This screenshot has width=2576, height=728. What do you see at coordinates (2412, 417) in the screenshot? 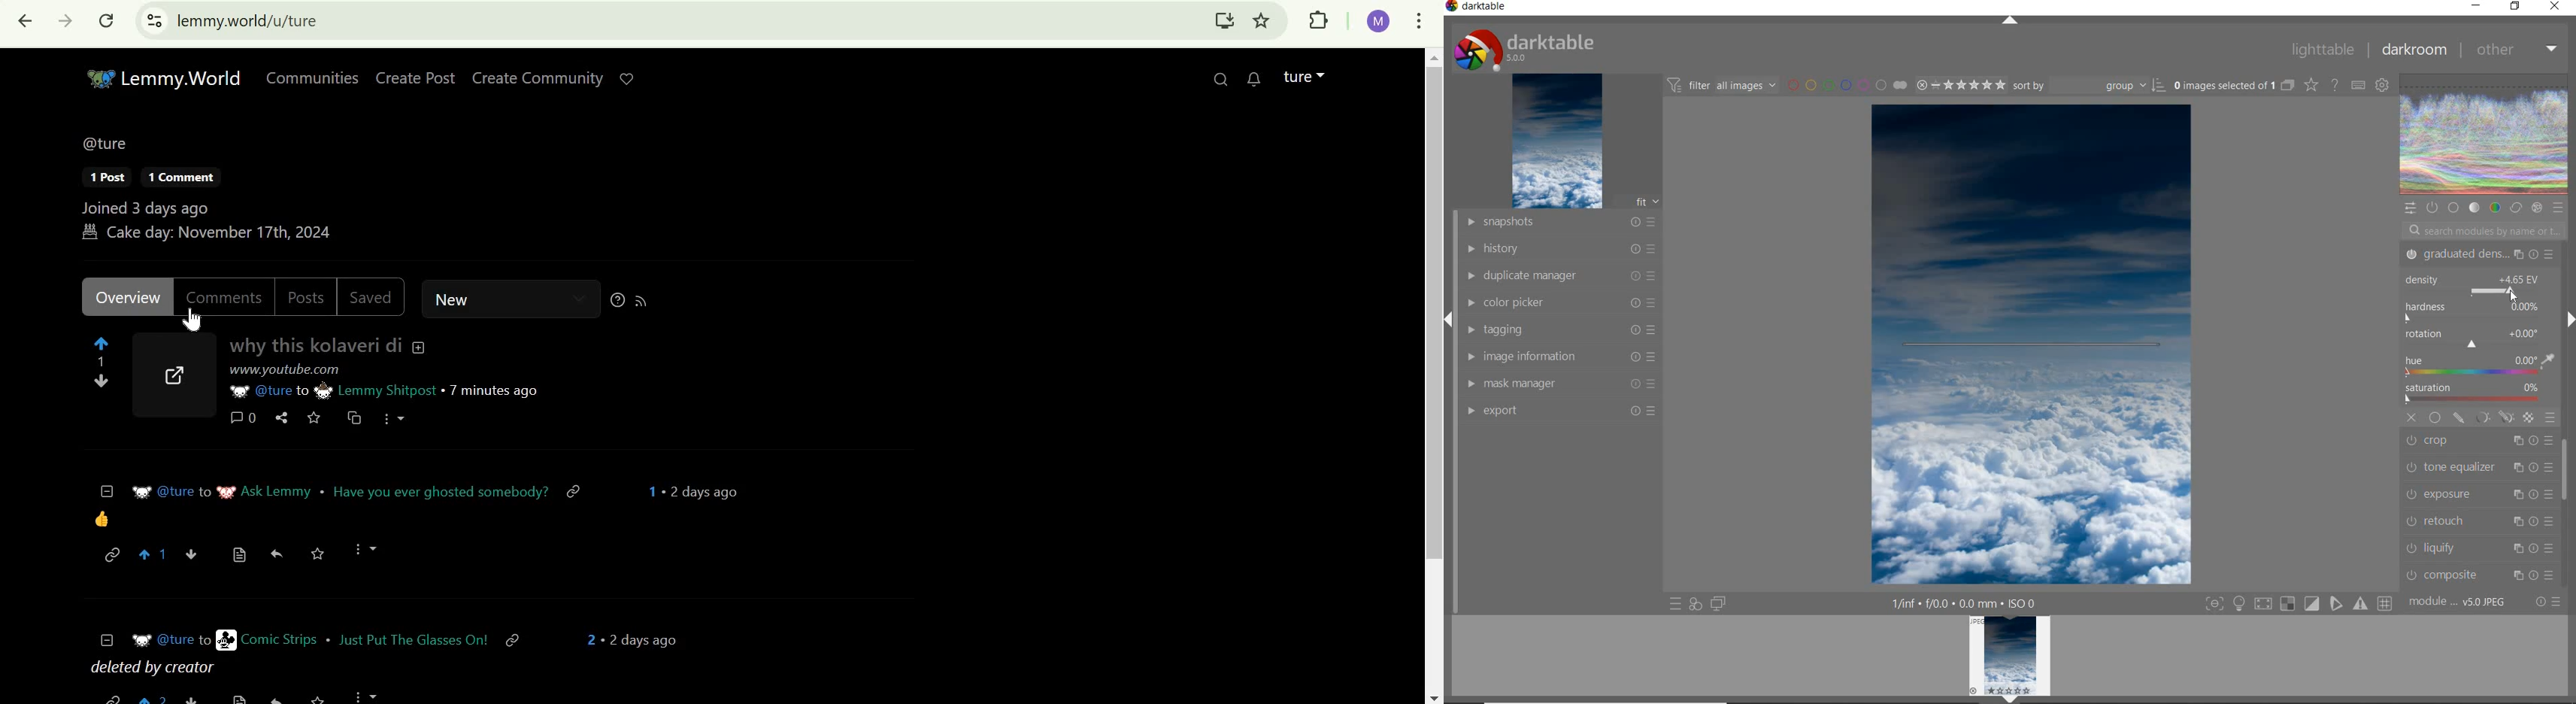
I see `CLOSE` at bounding box center [2412, 417].